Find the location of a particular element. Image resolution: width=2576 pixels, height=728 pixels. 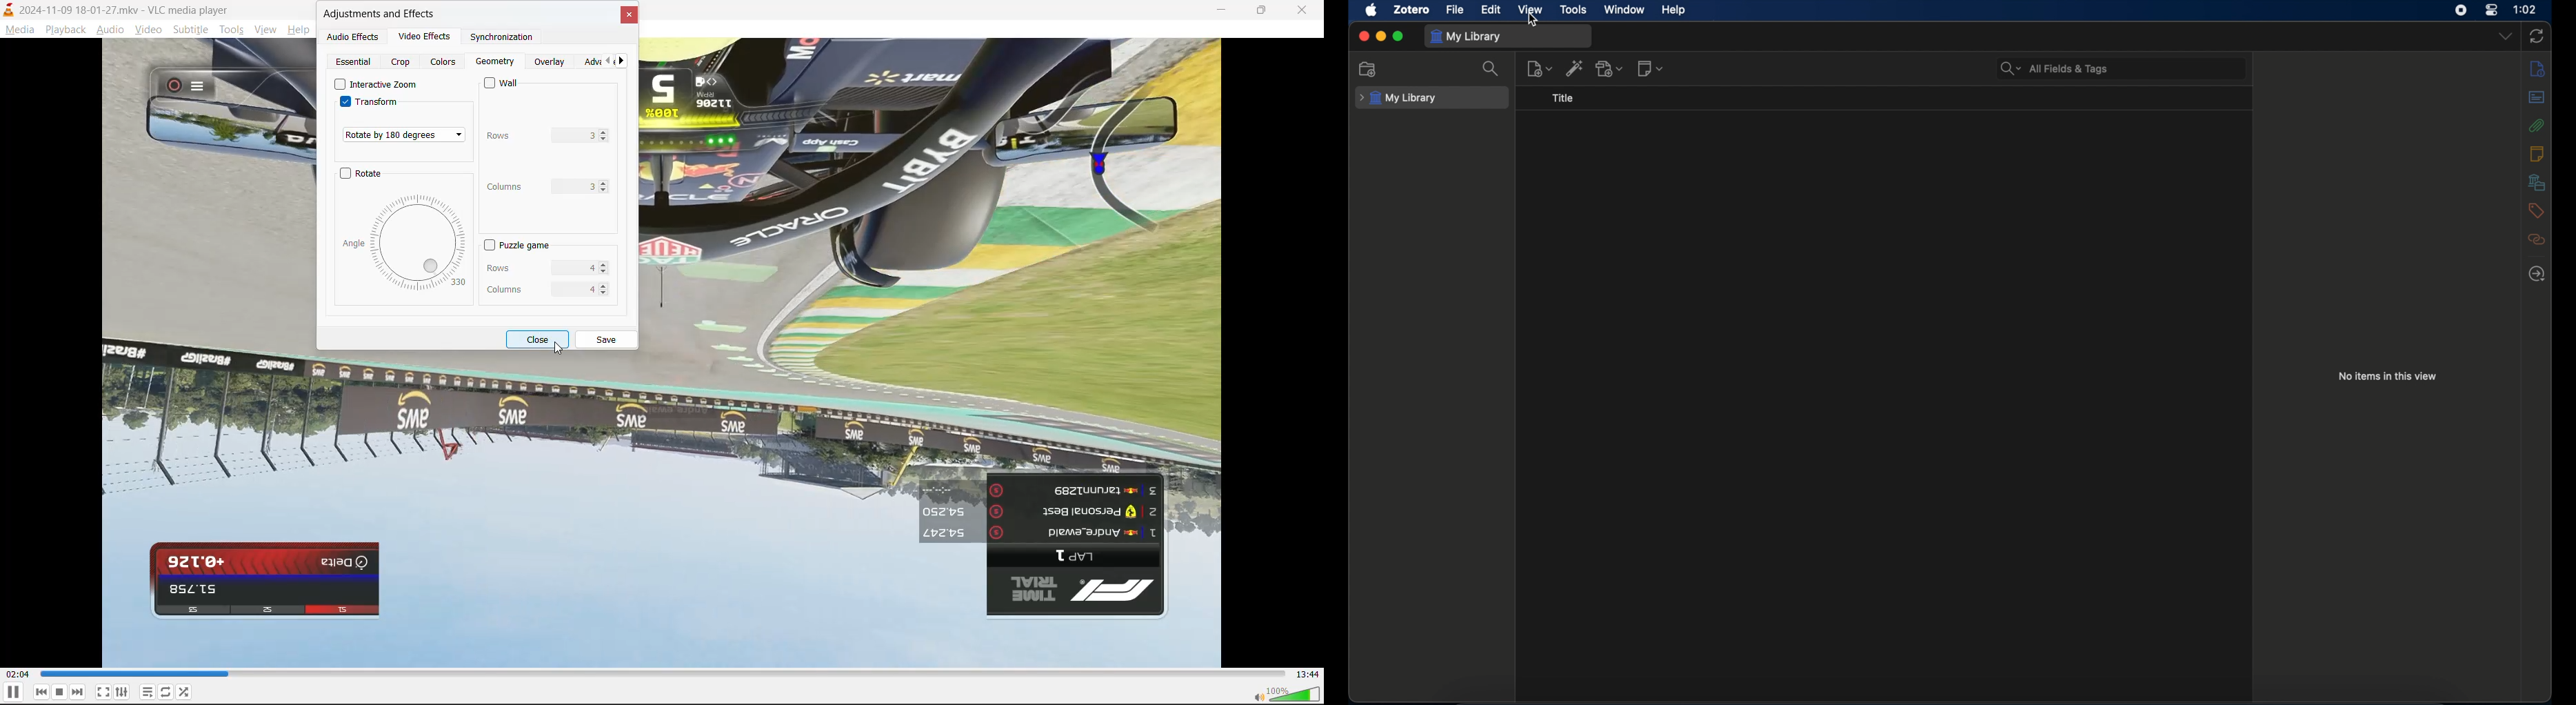

transform is located at coordinates (371, 103).